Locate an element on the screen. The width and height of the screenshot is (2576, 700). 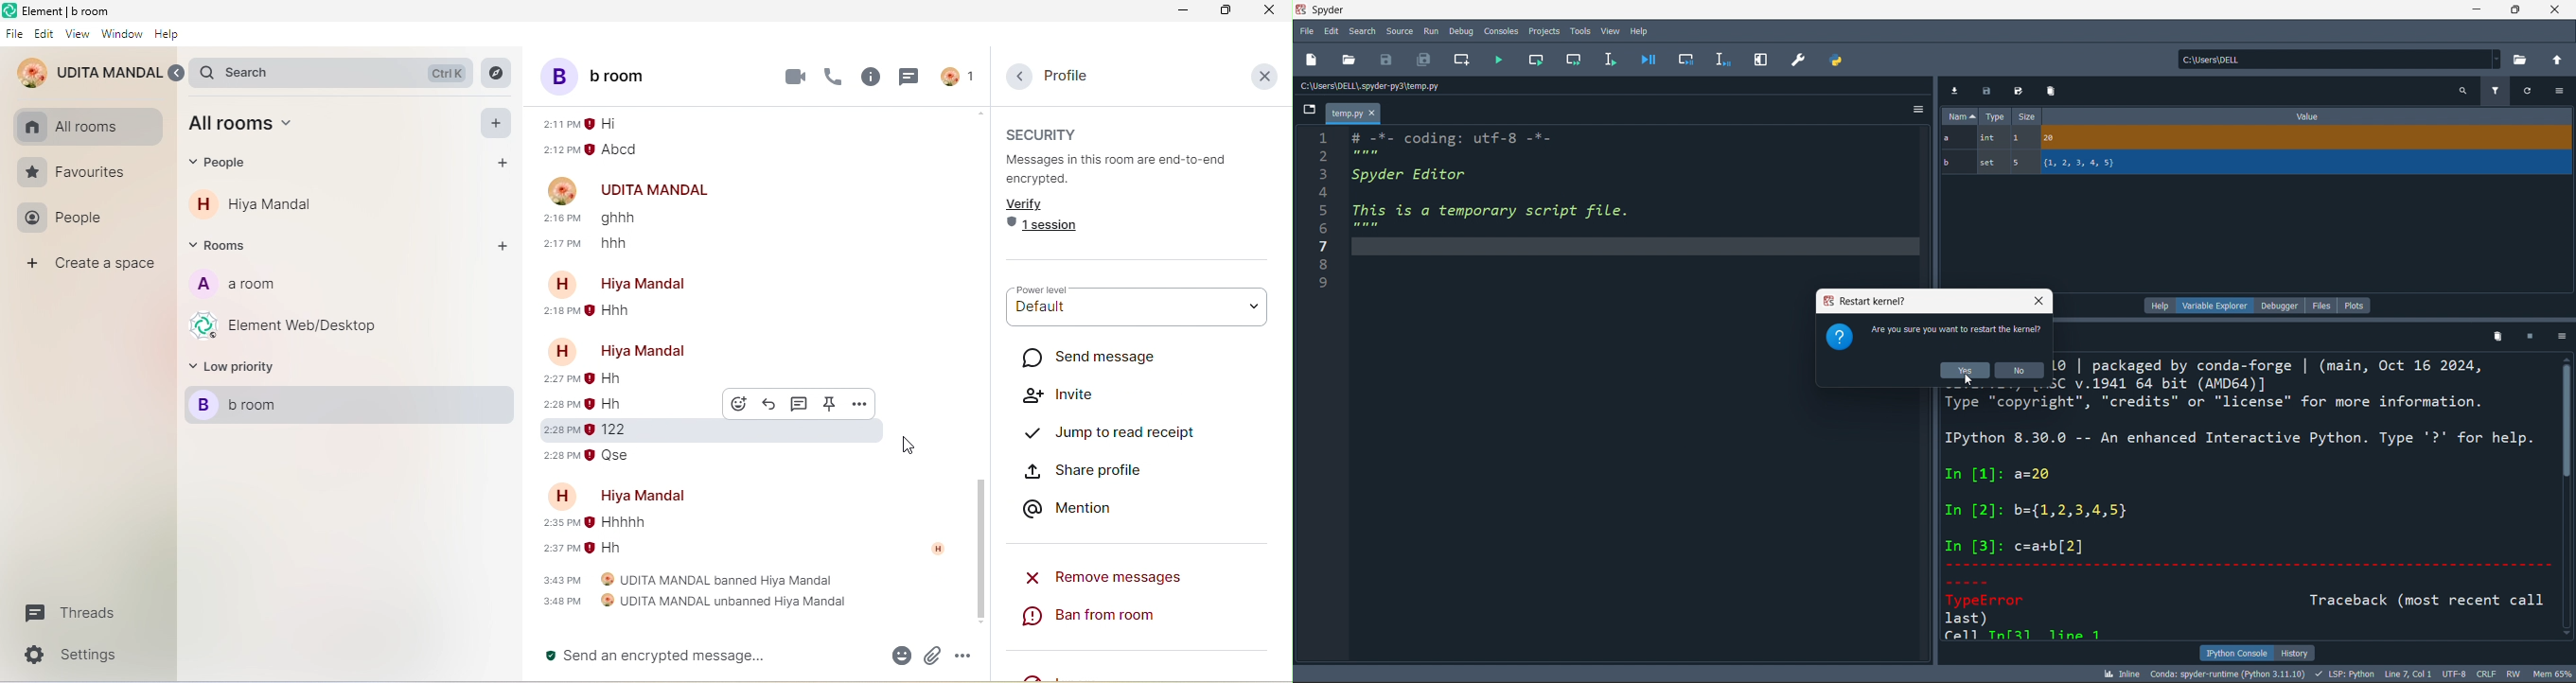
open is located at coordinates (1350, 59).